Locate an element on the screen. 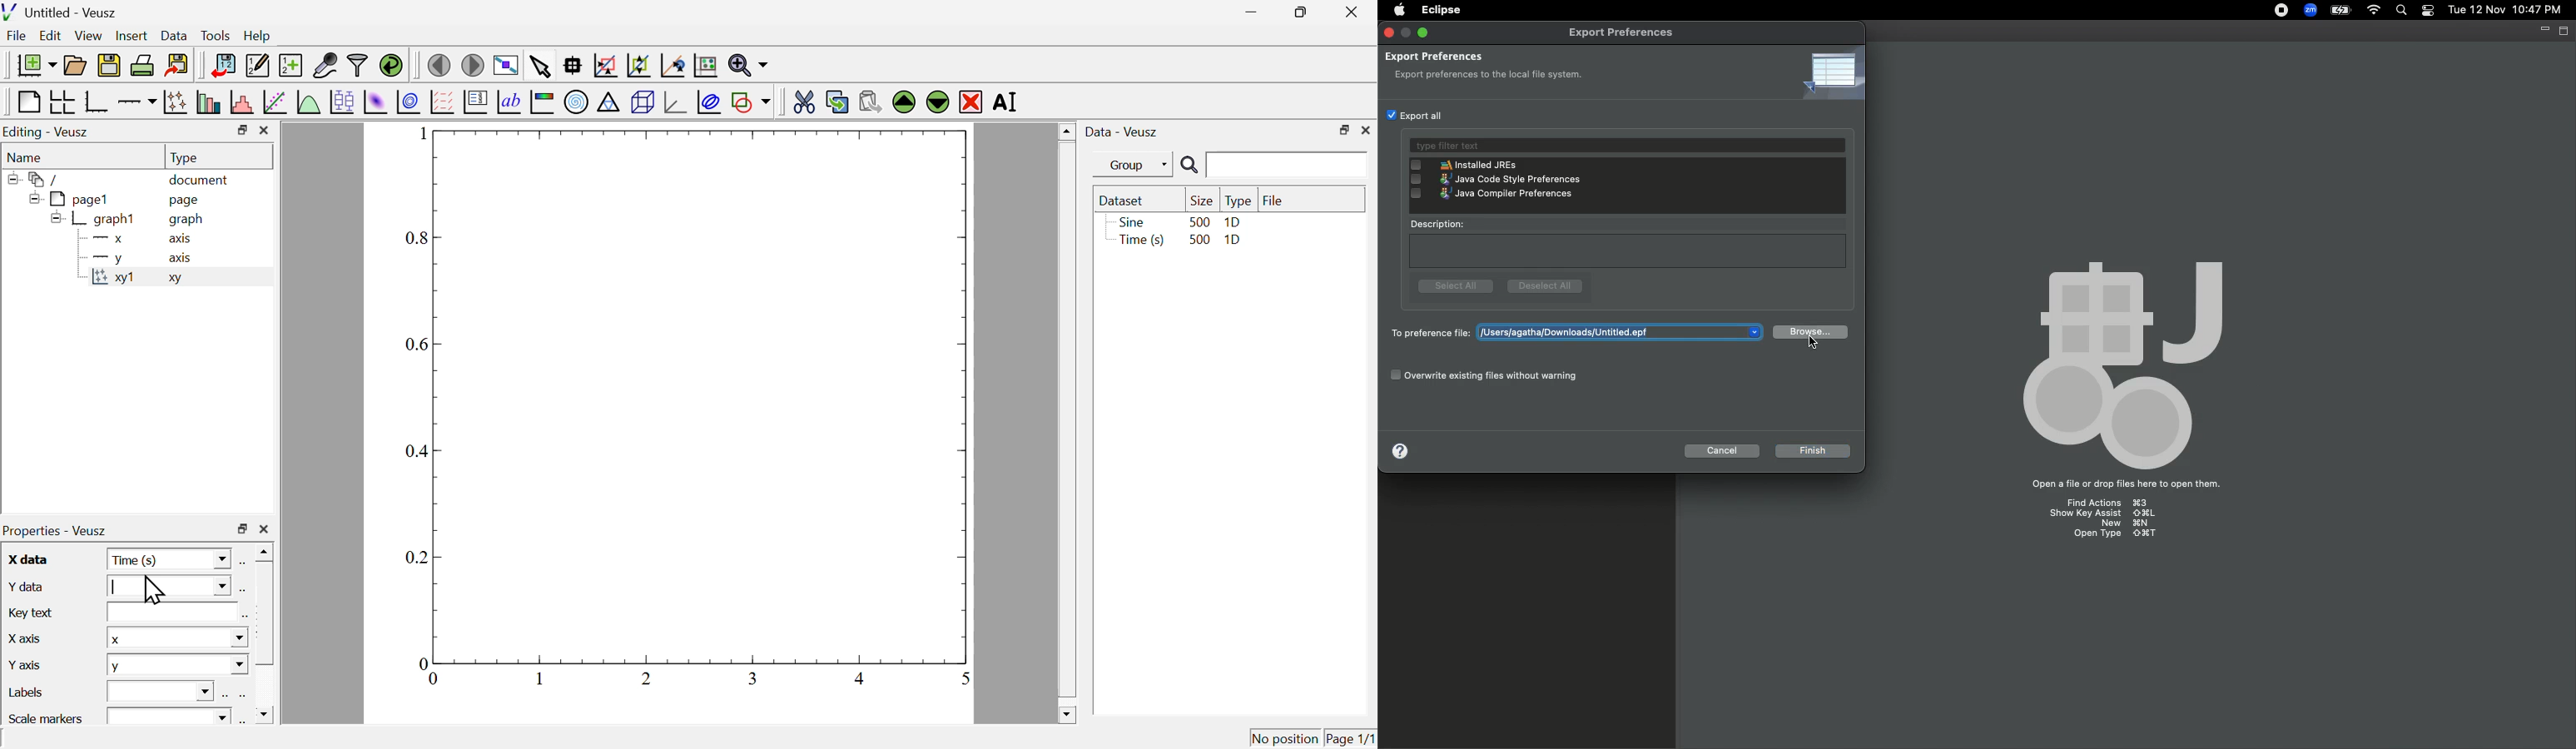 The height and width of the screenshot is (756, 2576). Close is located at coordinates (1389, 33).